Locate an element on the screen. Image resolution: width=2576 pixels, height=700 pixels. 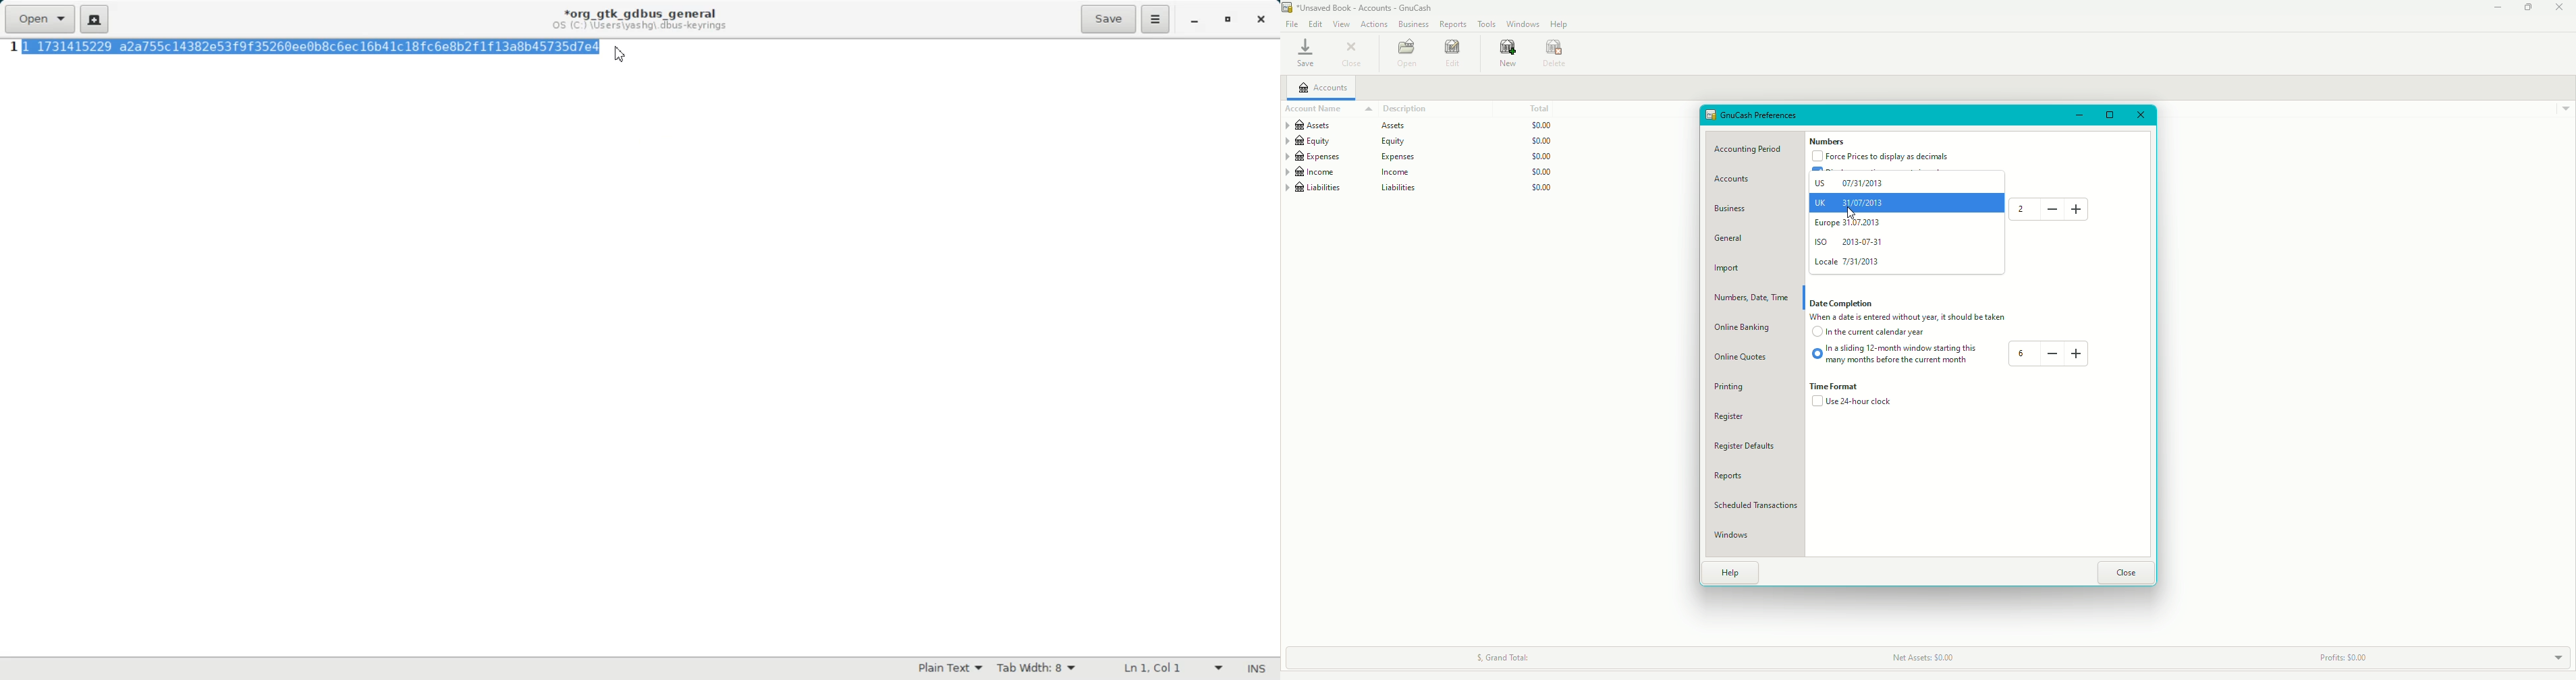
Minus is located at coordinates (2052, 209).